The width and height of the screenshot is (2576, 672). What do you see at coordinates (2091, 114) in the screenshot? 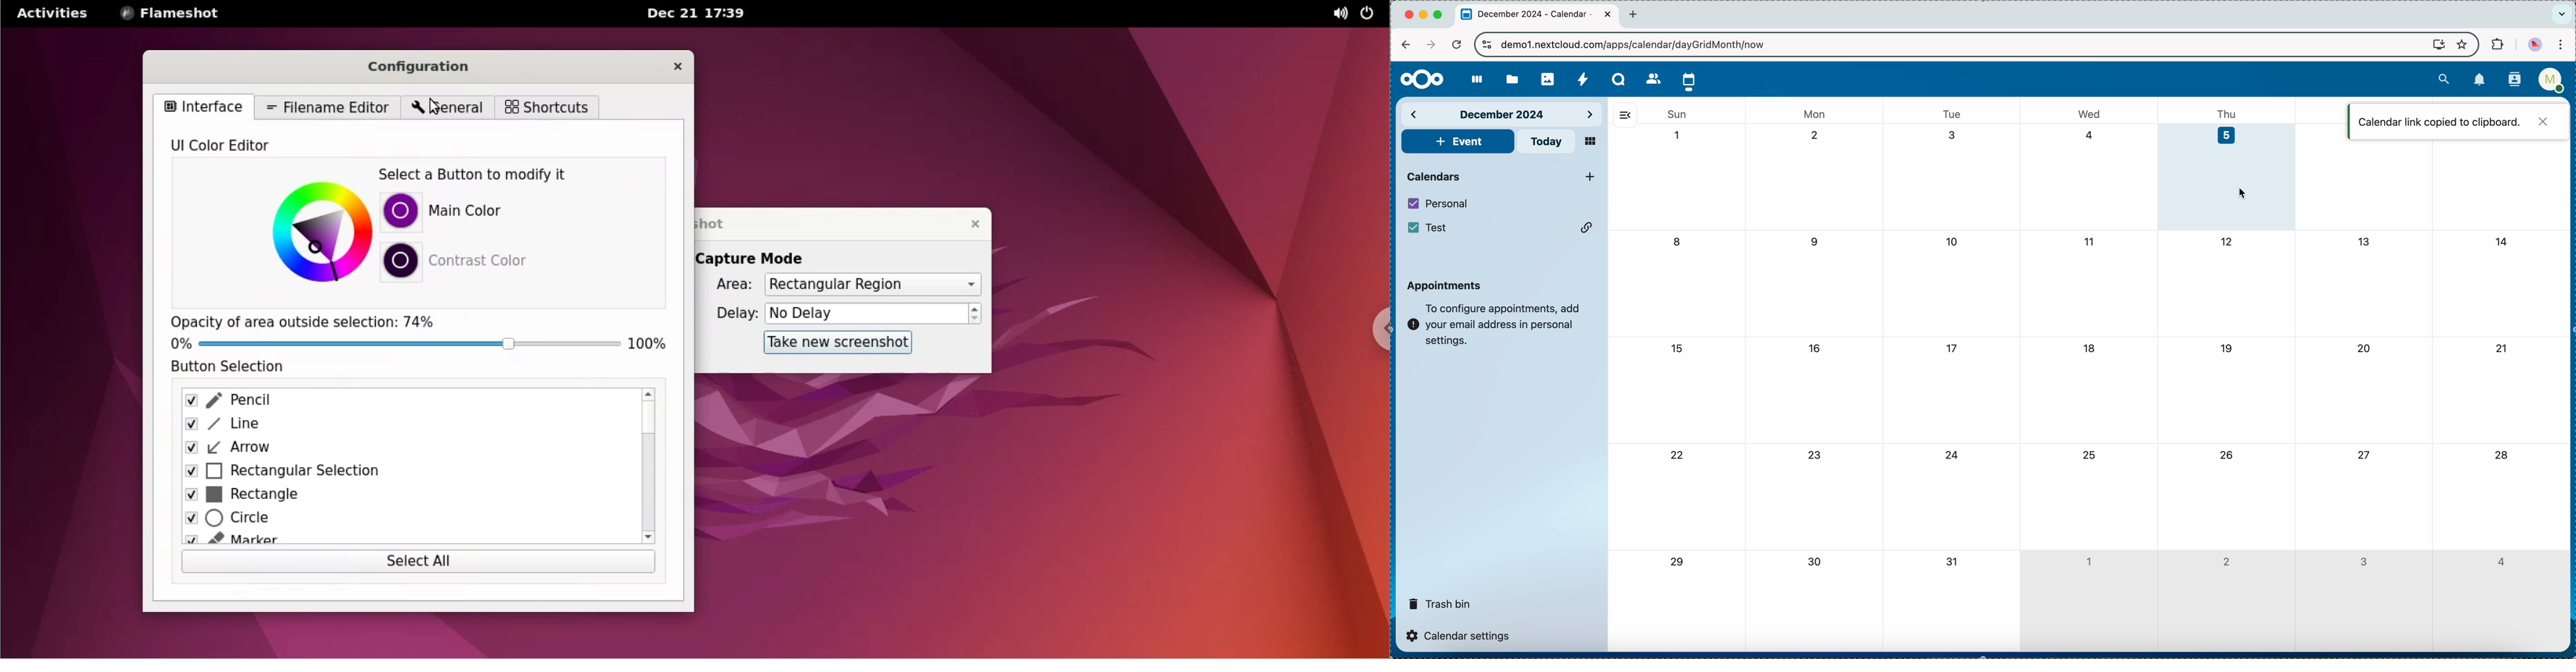
I see `wed` at bounding box center [2091, 114].